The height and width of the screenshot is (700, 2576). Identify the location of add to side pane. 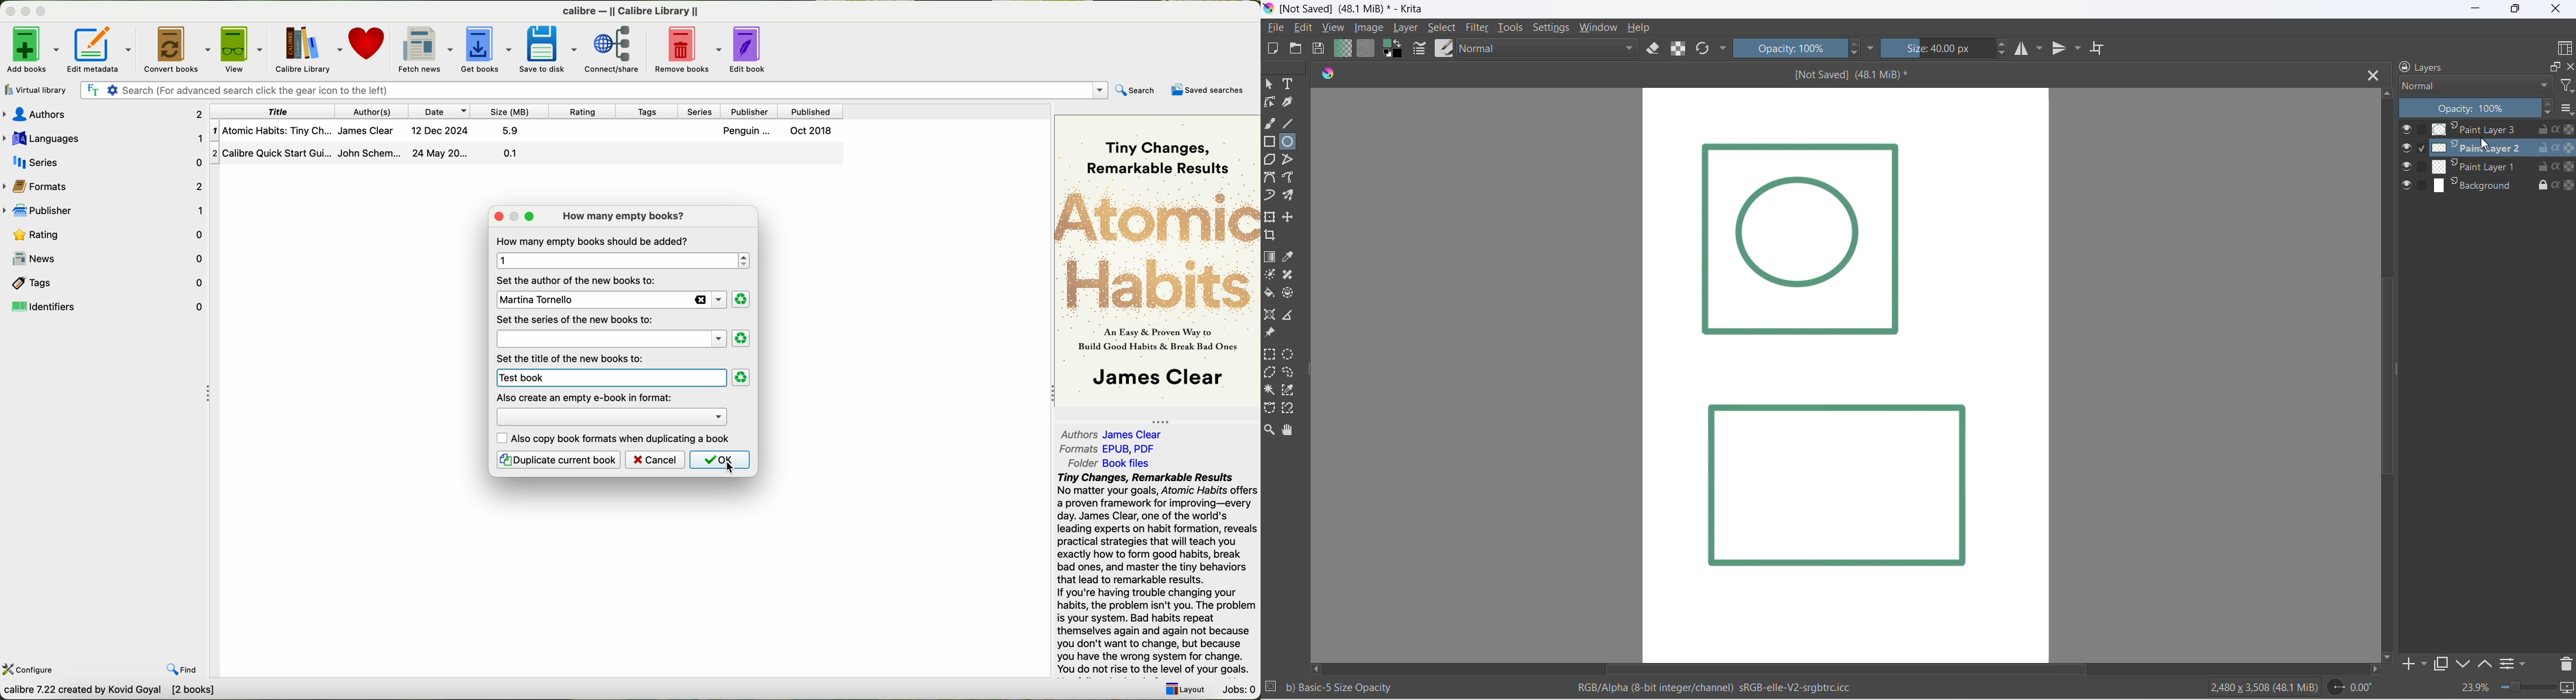
(2416, 664).